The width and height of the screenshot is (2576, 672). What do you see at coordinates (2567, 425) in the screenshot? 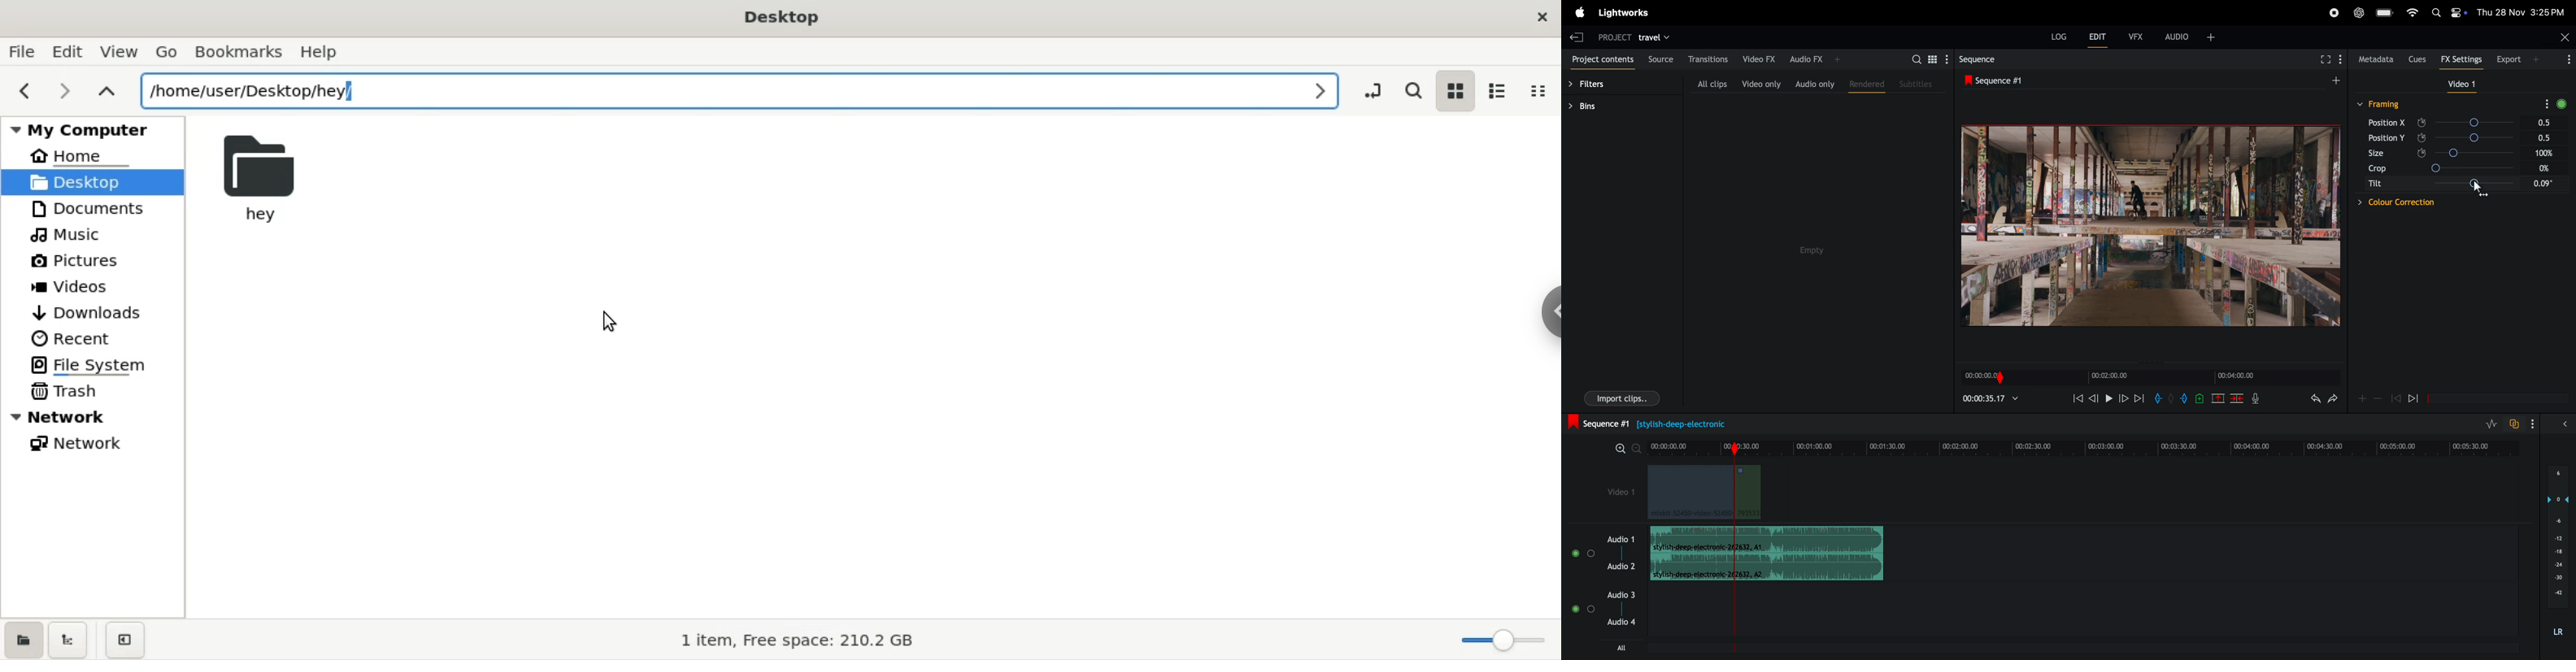
I see `Show/hide full audio mix` at bounding box center [2567, 425].